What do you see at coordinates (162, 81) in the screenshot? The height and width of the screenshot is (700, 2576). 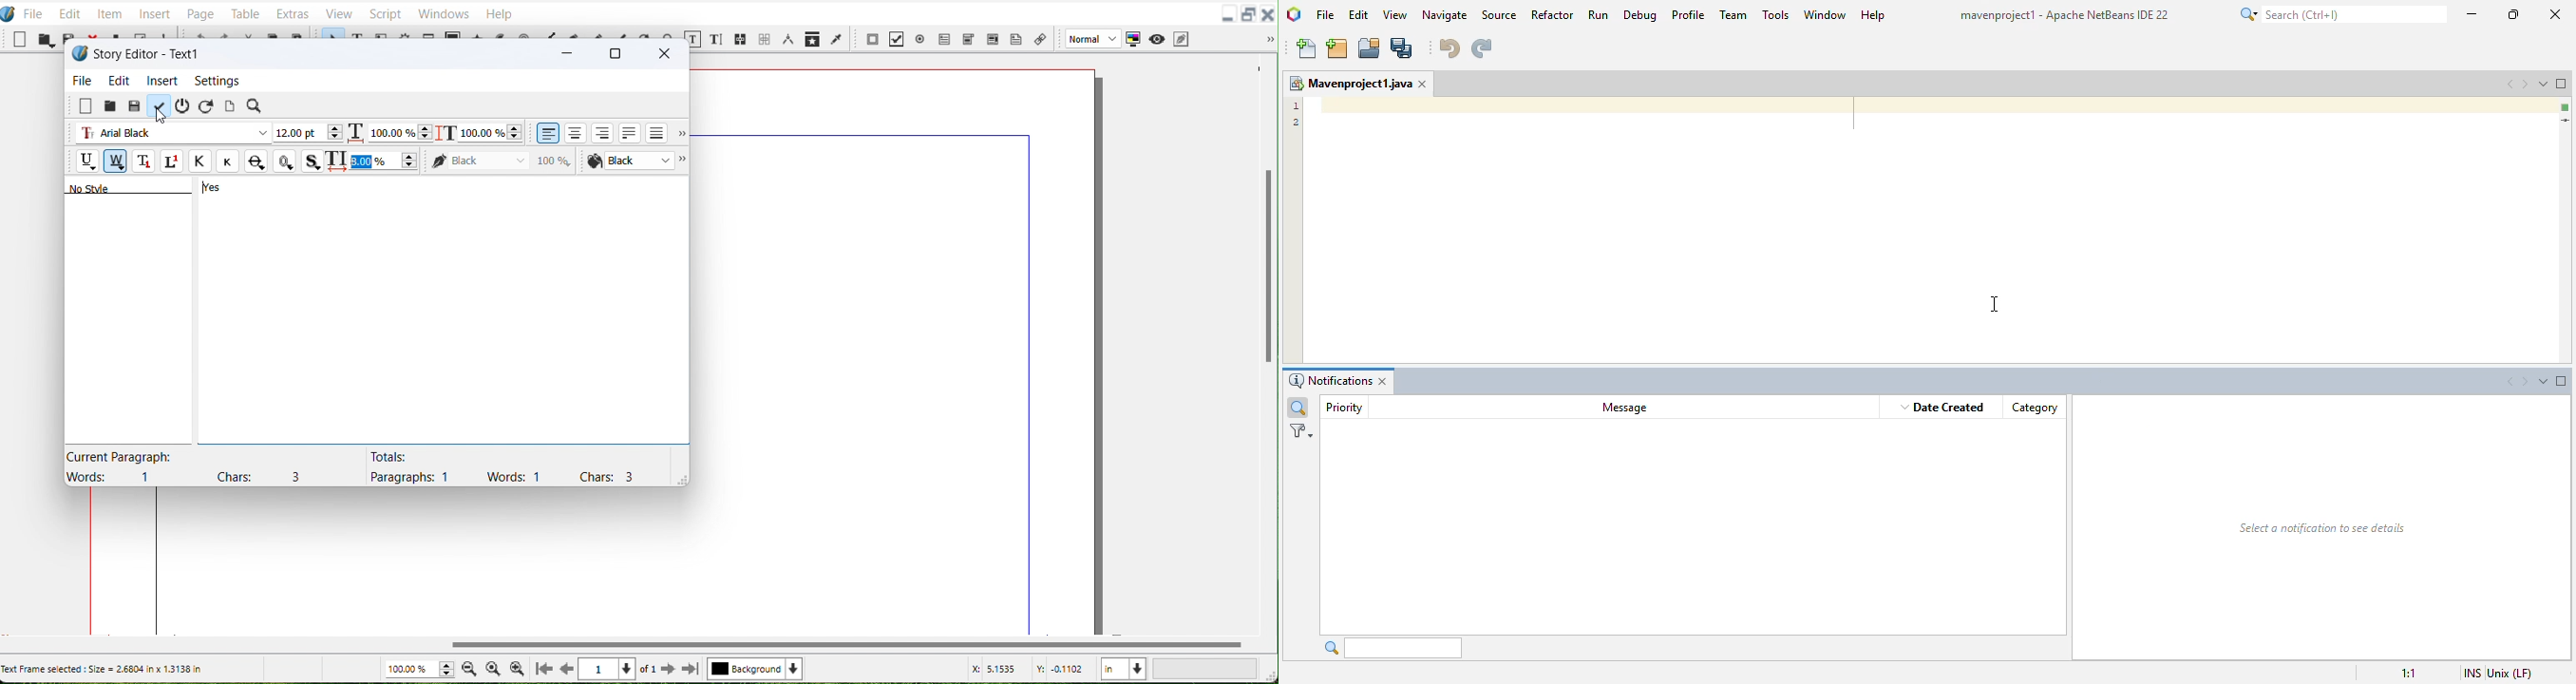 I see `Insert` at bounding box center [162, 81].